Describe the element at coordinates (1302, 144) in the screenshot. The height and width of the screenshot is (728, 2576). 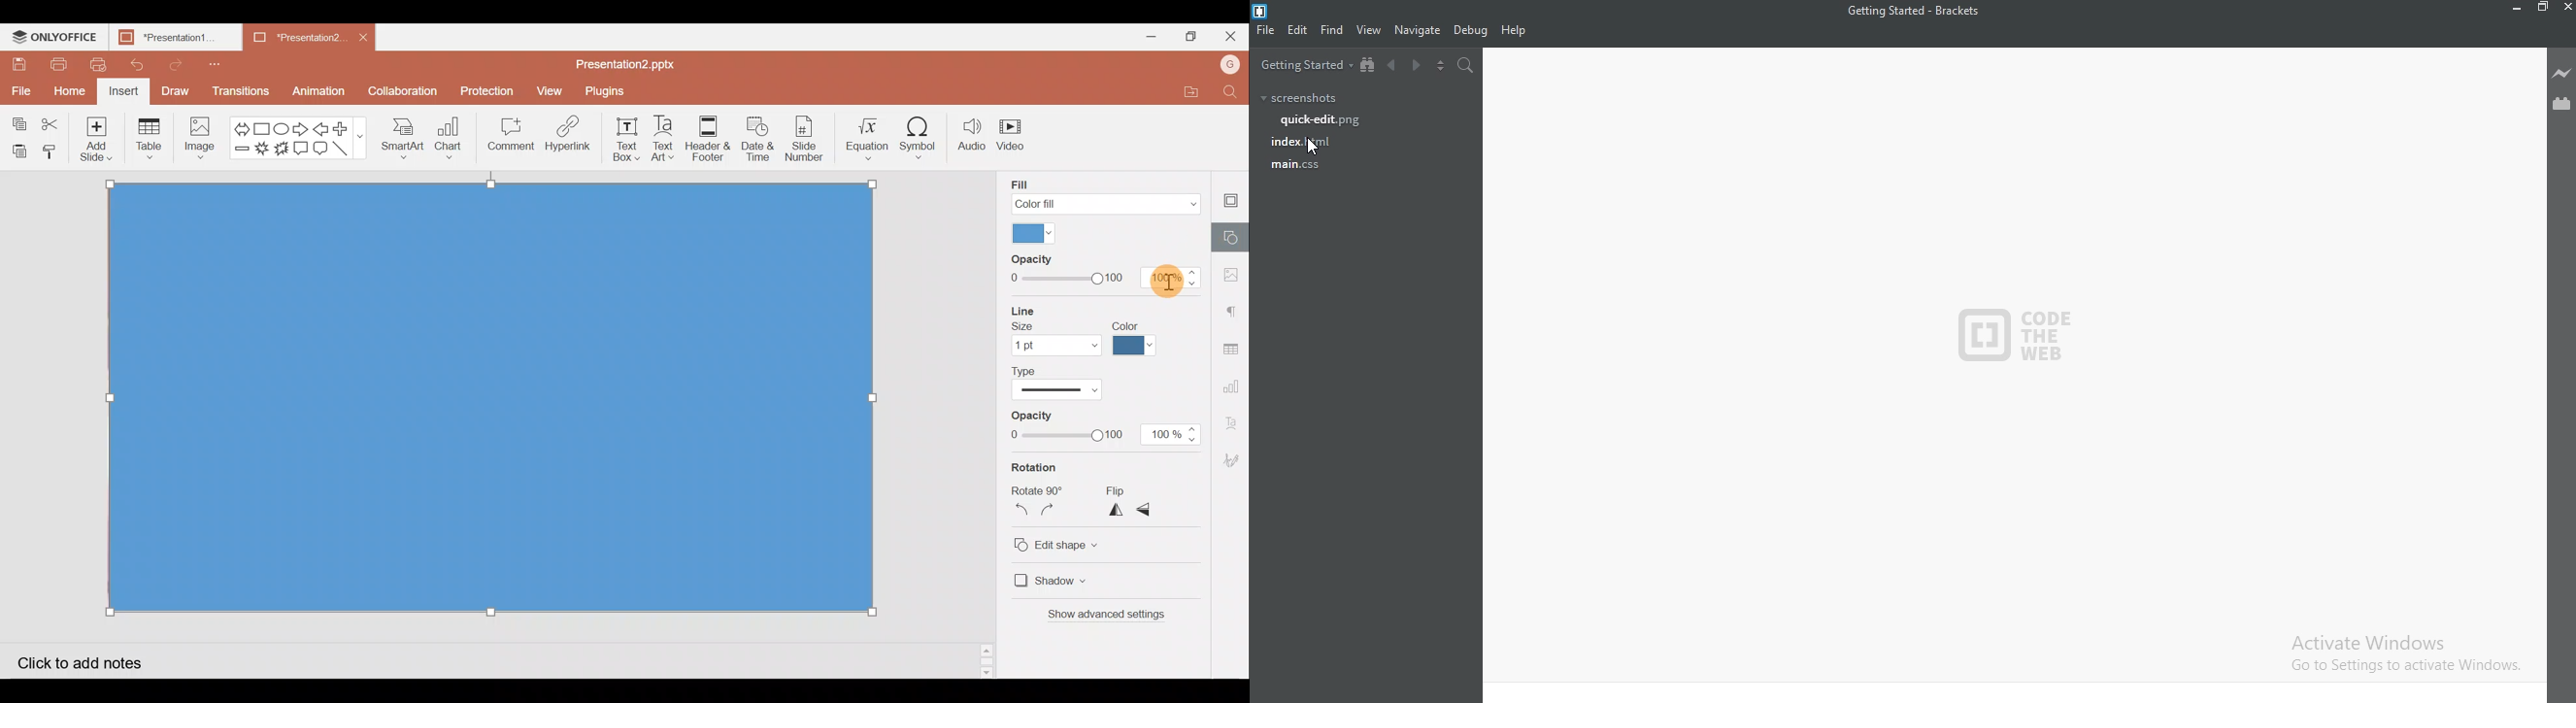
I see `index.html` at that location.